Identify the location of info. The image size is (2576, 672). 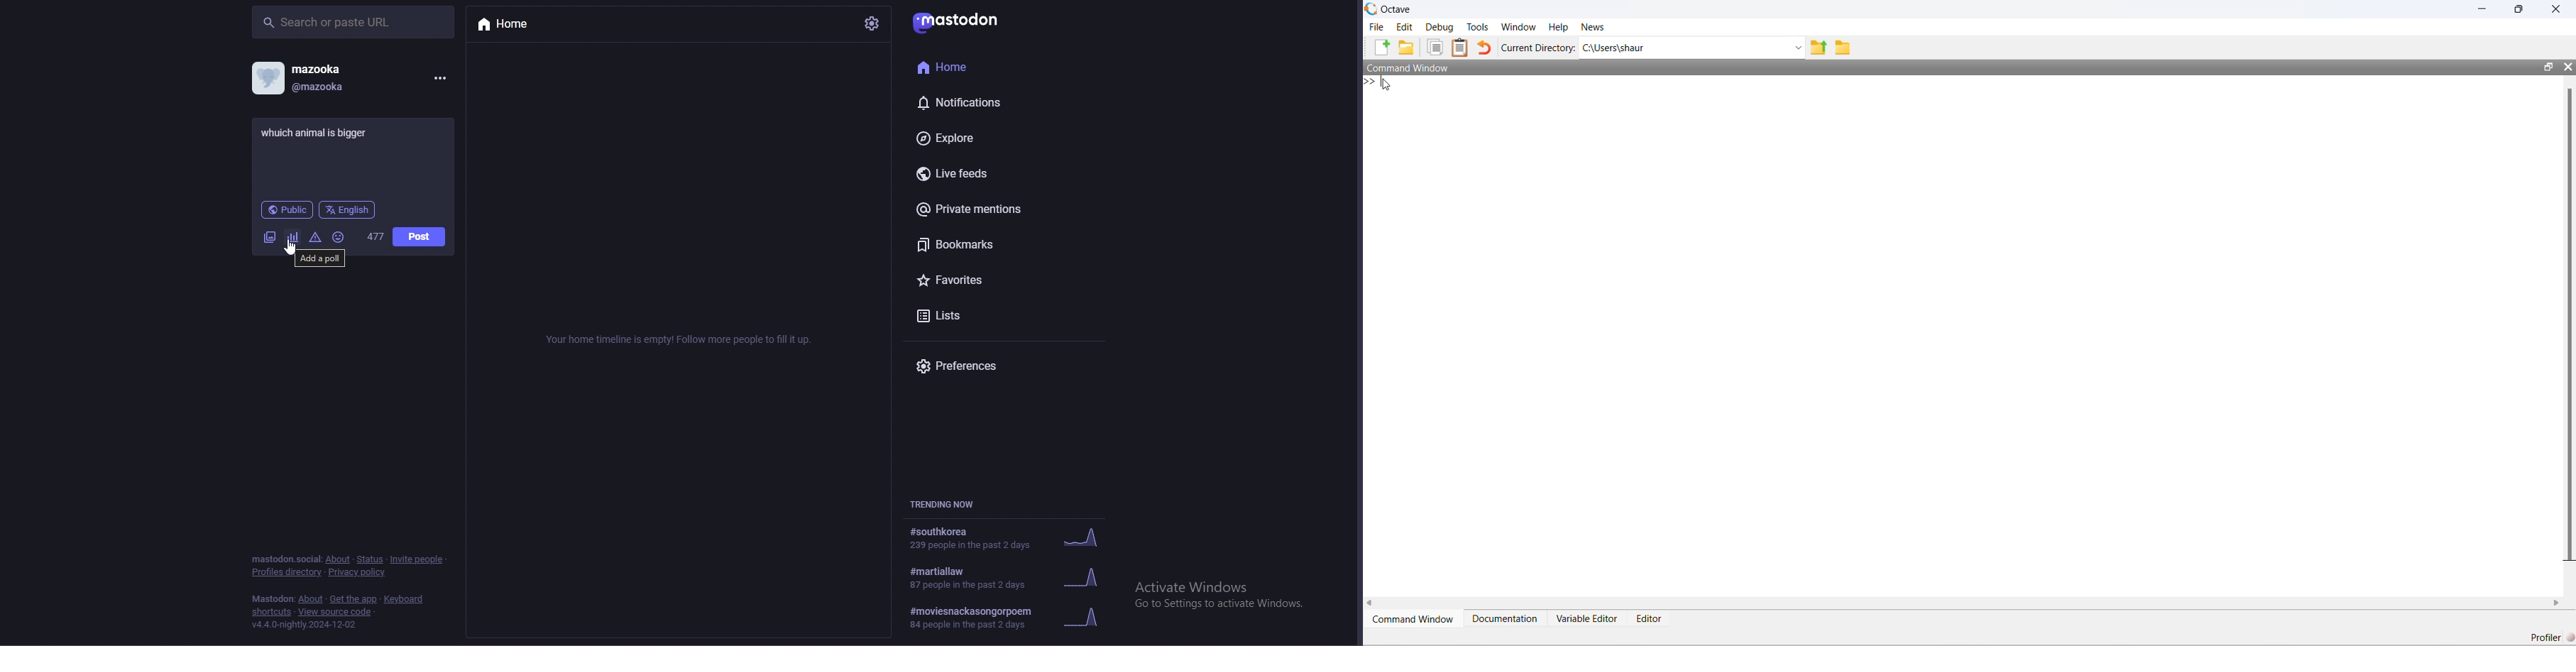
(681, 339).